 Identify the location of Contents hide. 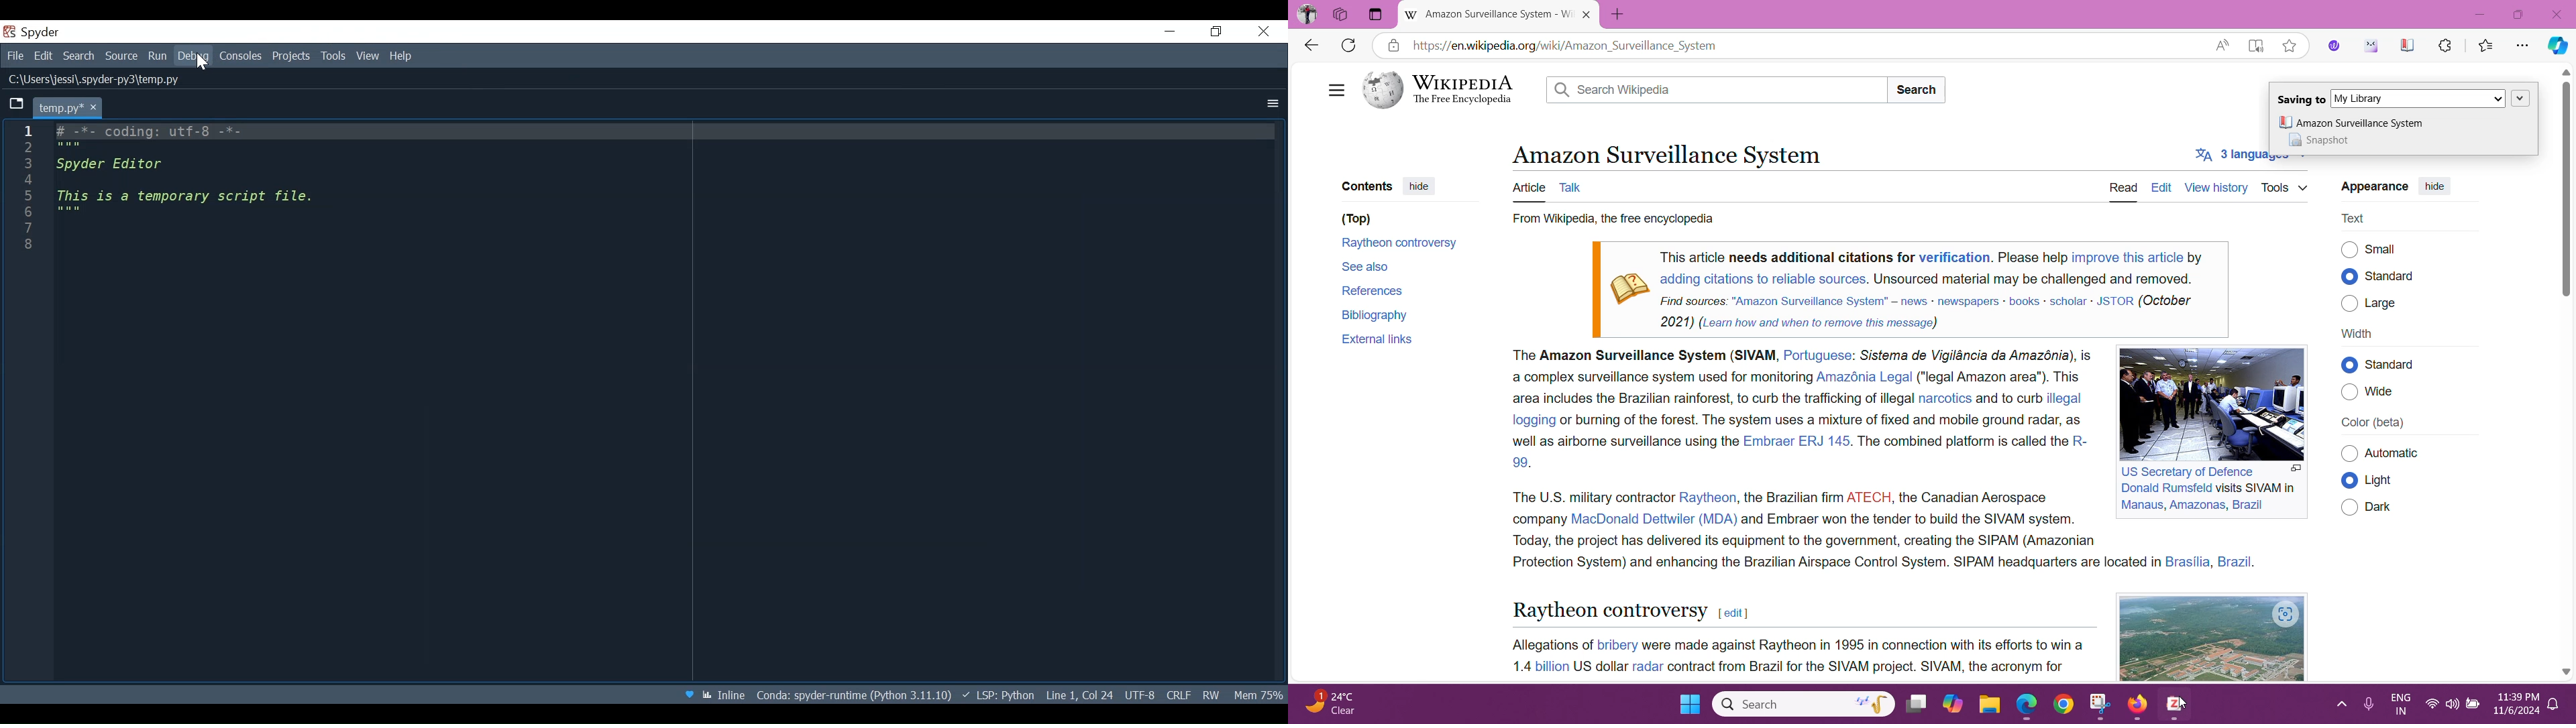
(1389, 185).